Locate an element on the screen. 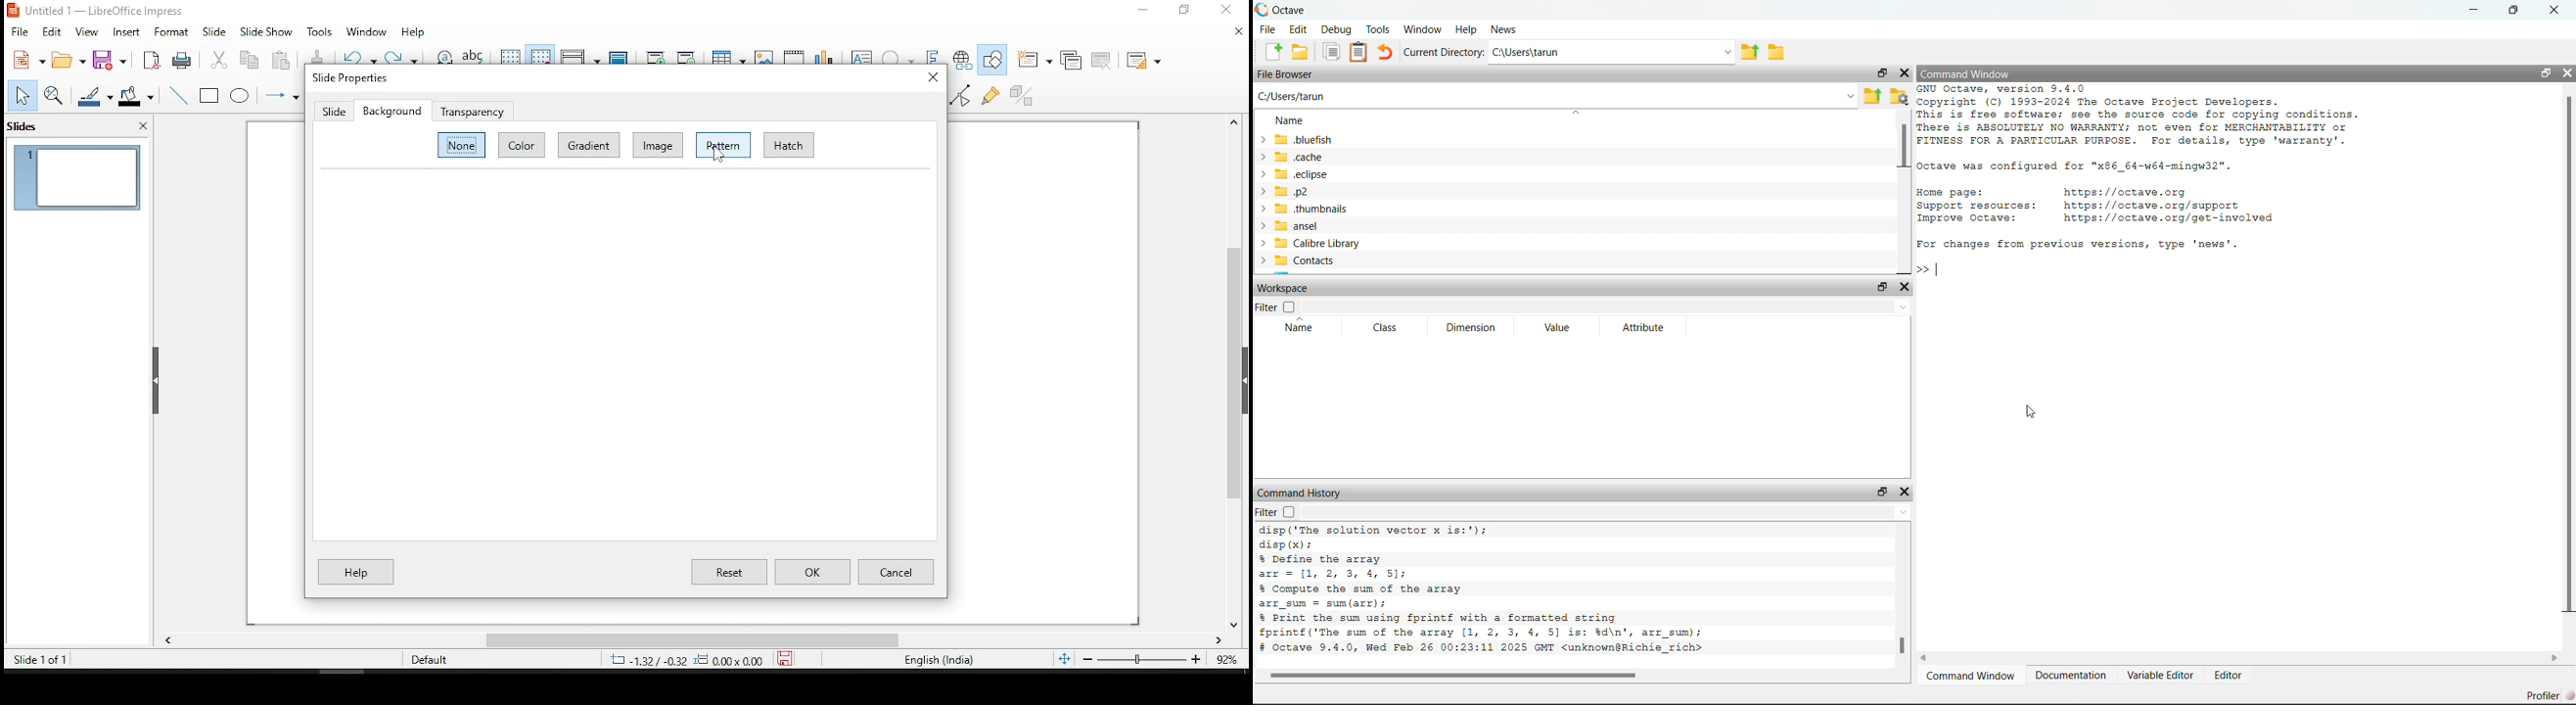 Image resolution: width=2576 pixels, height=728 pixels. One directory up is located at coordinates (1873, 97).